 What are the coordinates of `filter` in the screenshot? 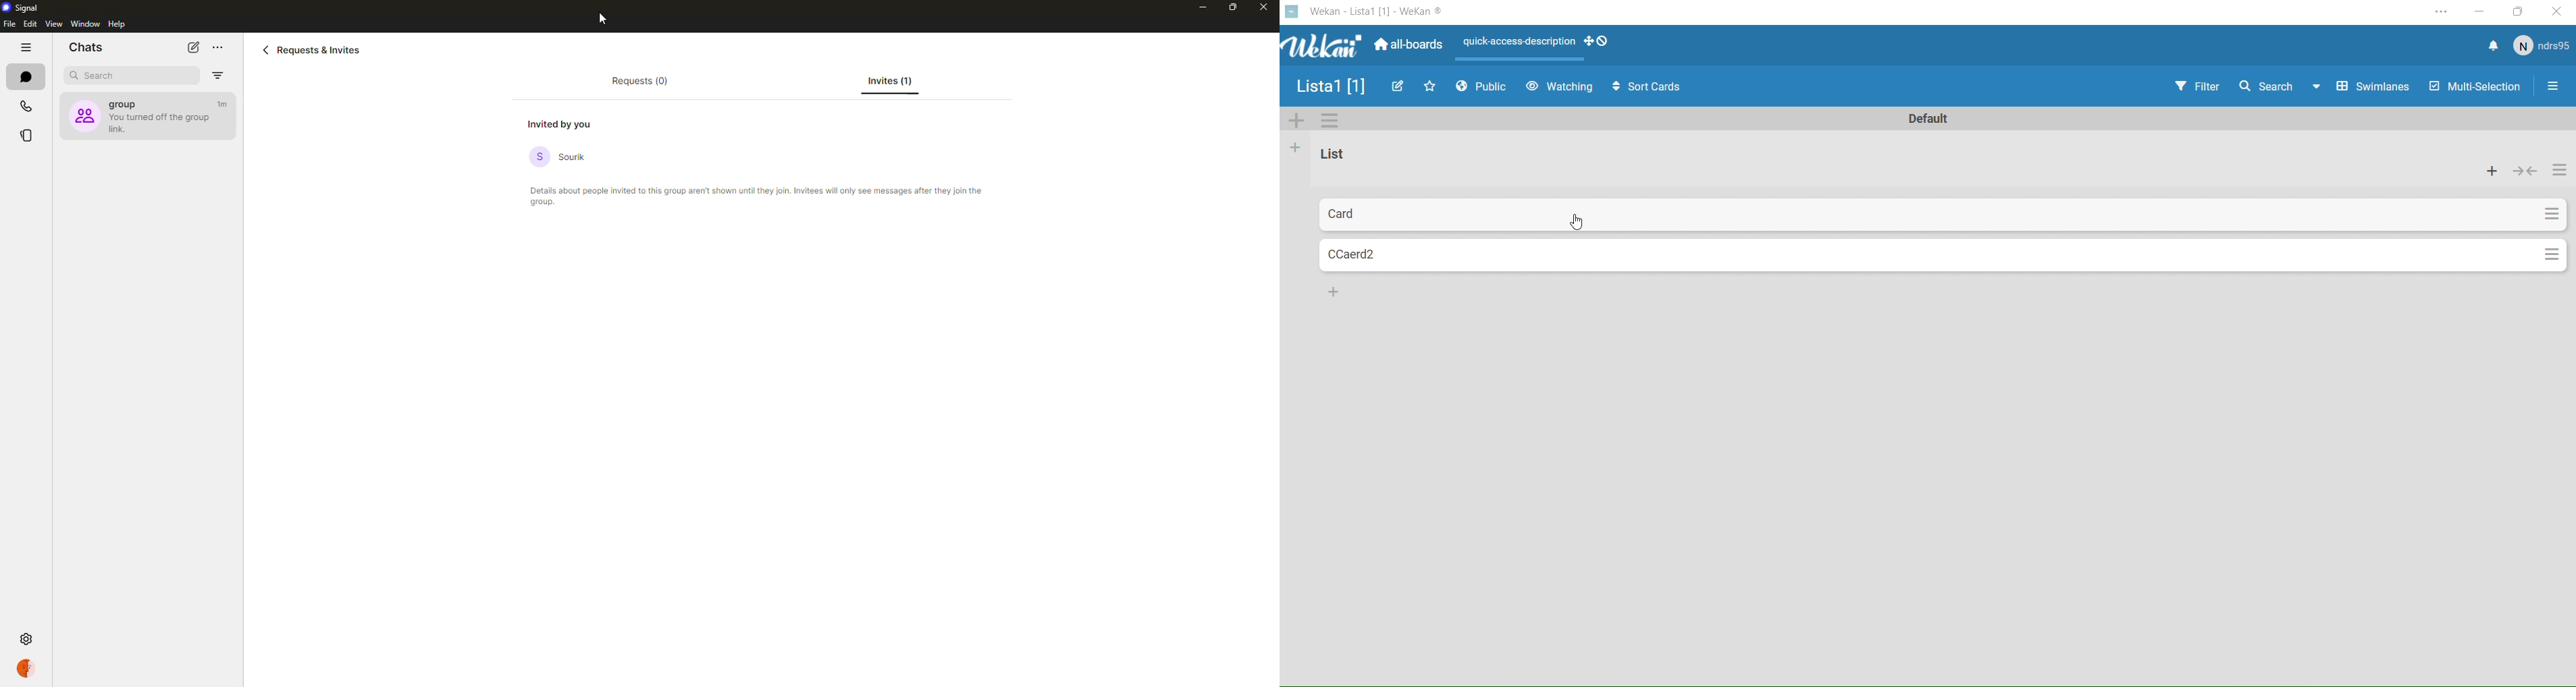 It's located at (218, 75).